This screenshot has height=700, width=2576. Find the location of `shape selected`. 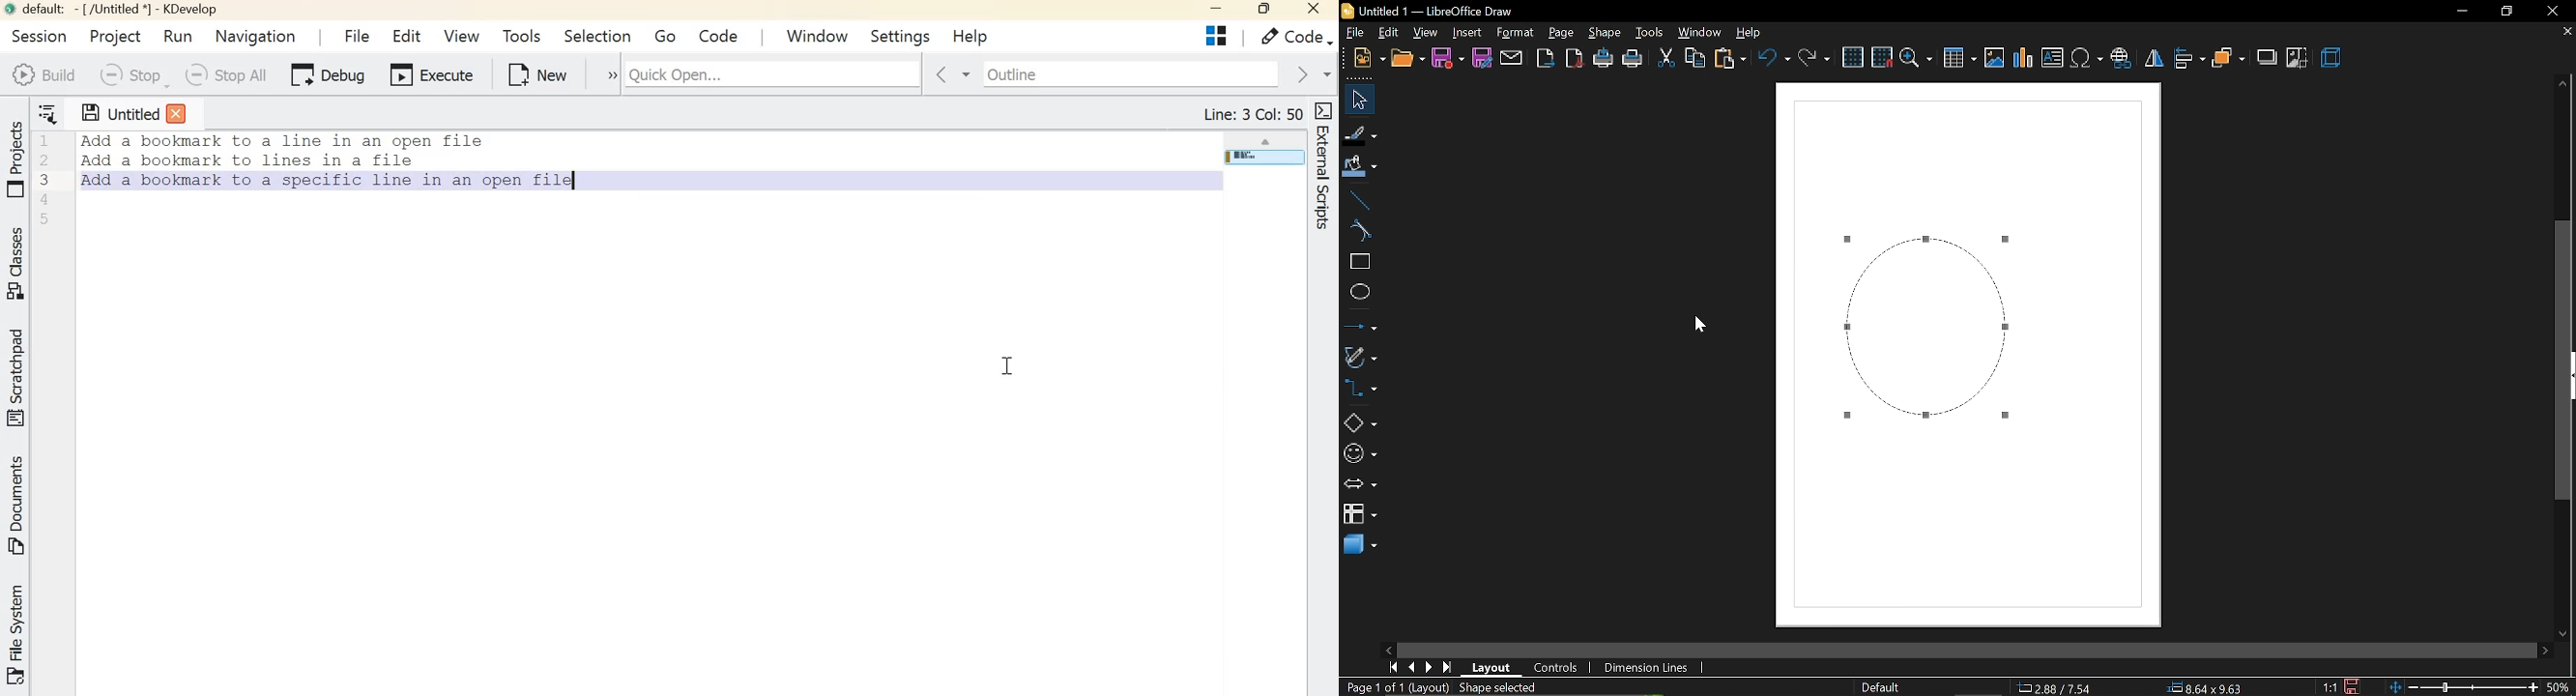

shape selected is located at coordinates (1497, 688).